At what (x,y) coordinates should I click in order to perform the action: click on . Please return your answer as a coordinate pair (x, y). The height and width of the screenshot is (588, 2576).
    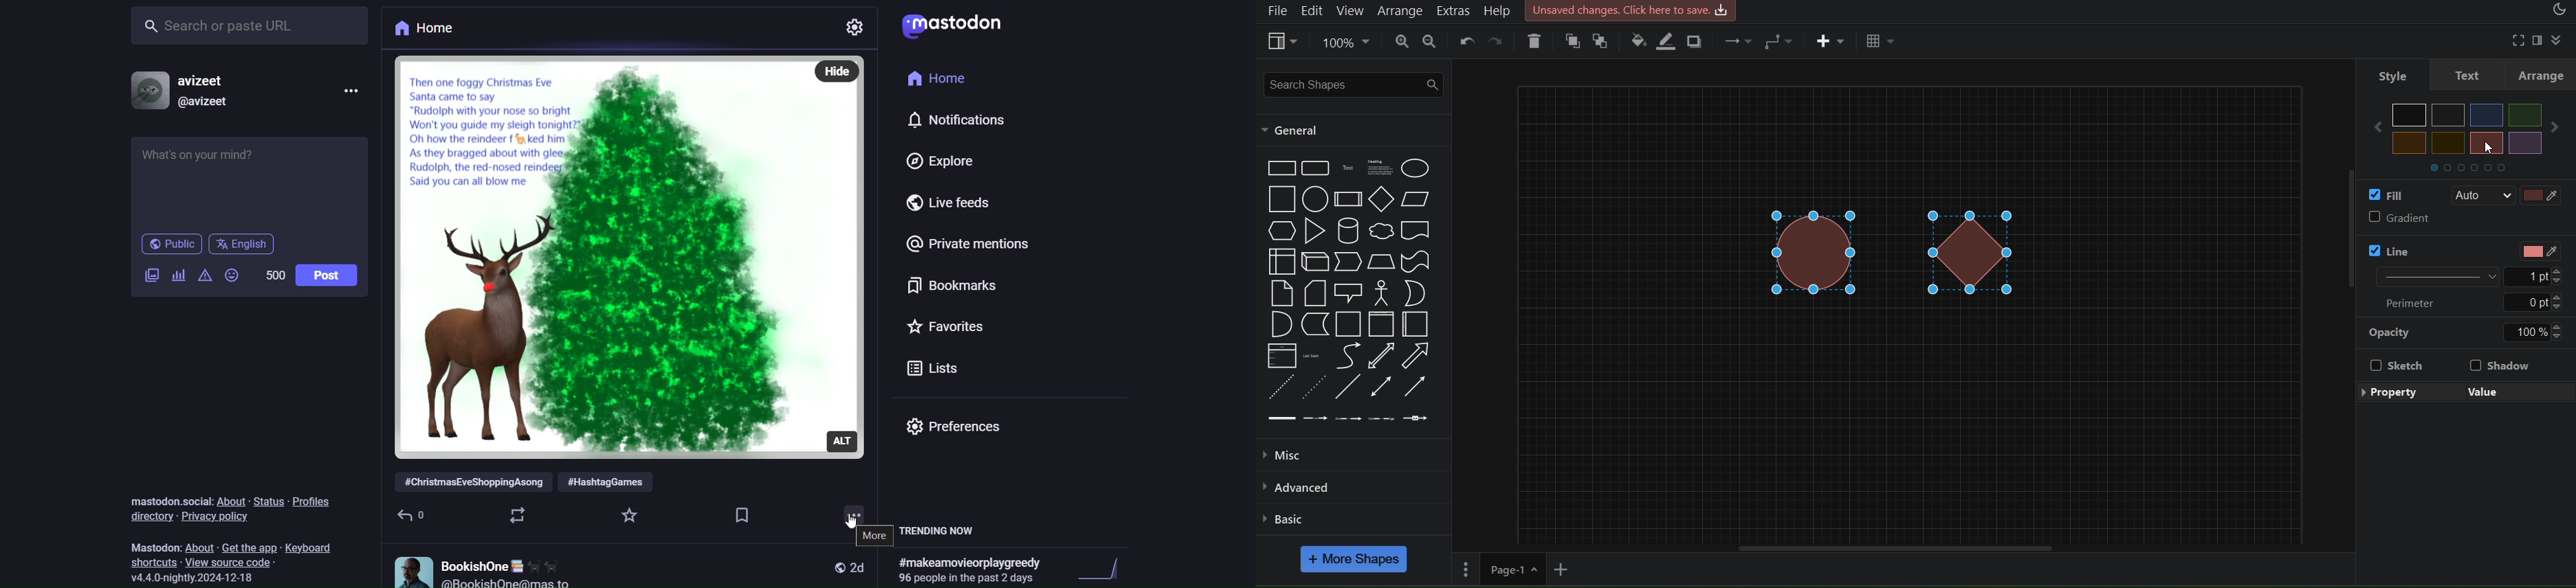
    Looking at the image, I should click on (2527, 115).